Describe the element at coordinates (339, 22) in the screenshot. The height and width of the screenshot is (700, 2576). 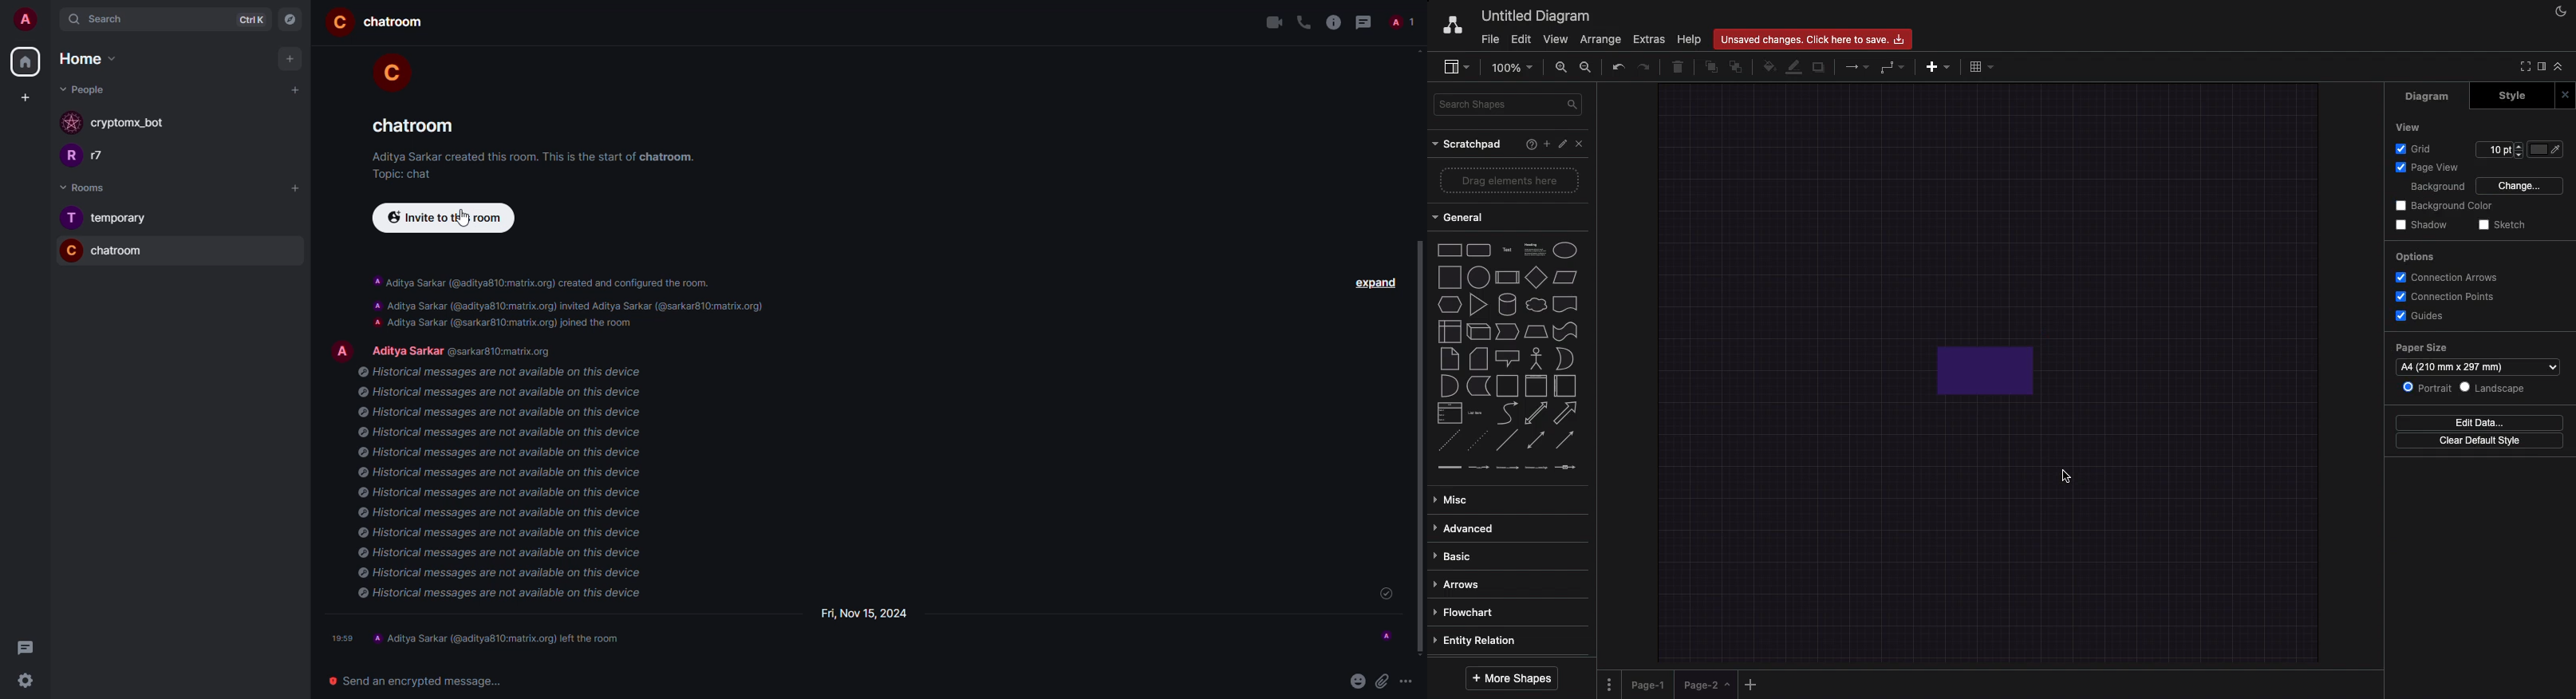
I see `profile` at that location.